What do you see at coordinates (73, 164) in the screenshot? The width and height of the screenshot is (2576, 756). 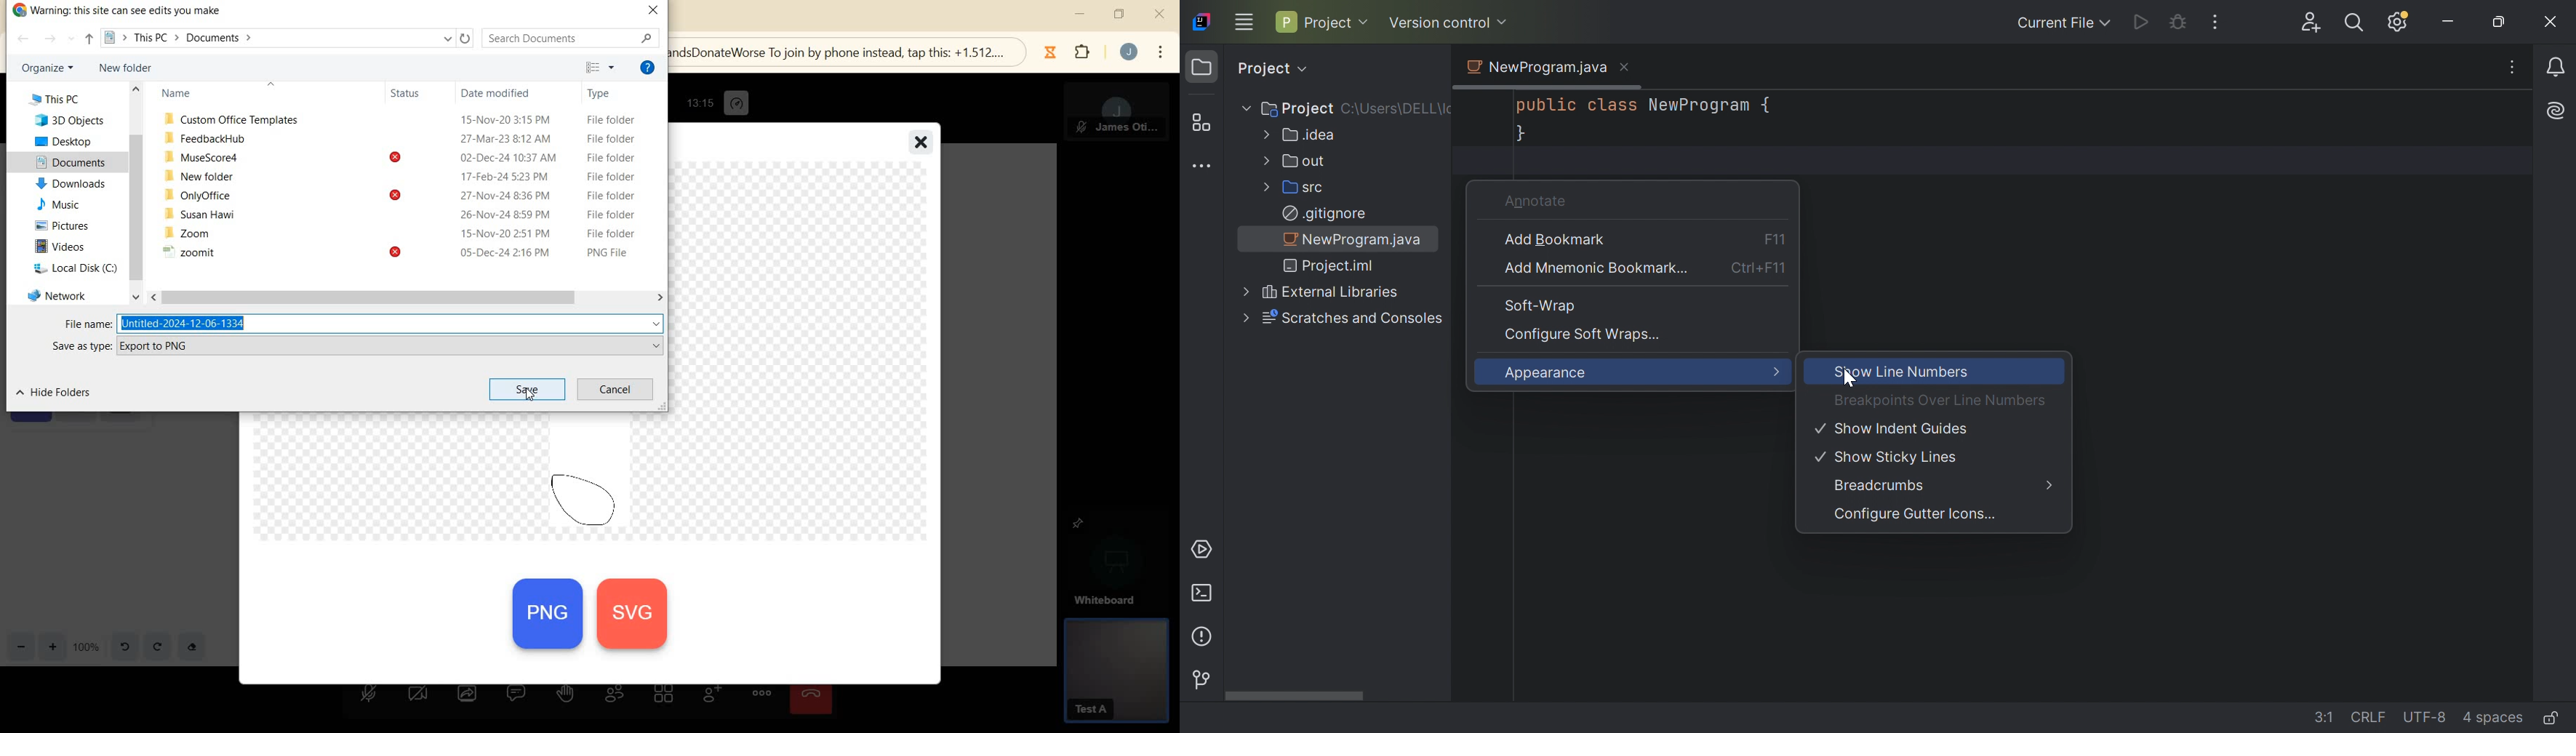 I see `documents` at bounding box center [73, 164].